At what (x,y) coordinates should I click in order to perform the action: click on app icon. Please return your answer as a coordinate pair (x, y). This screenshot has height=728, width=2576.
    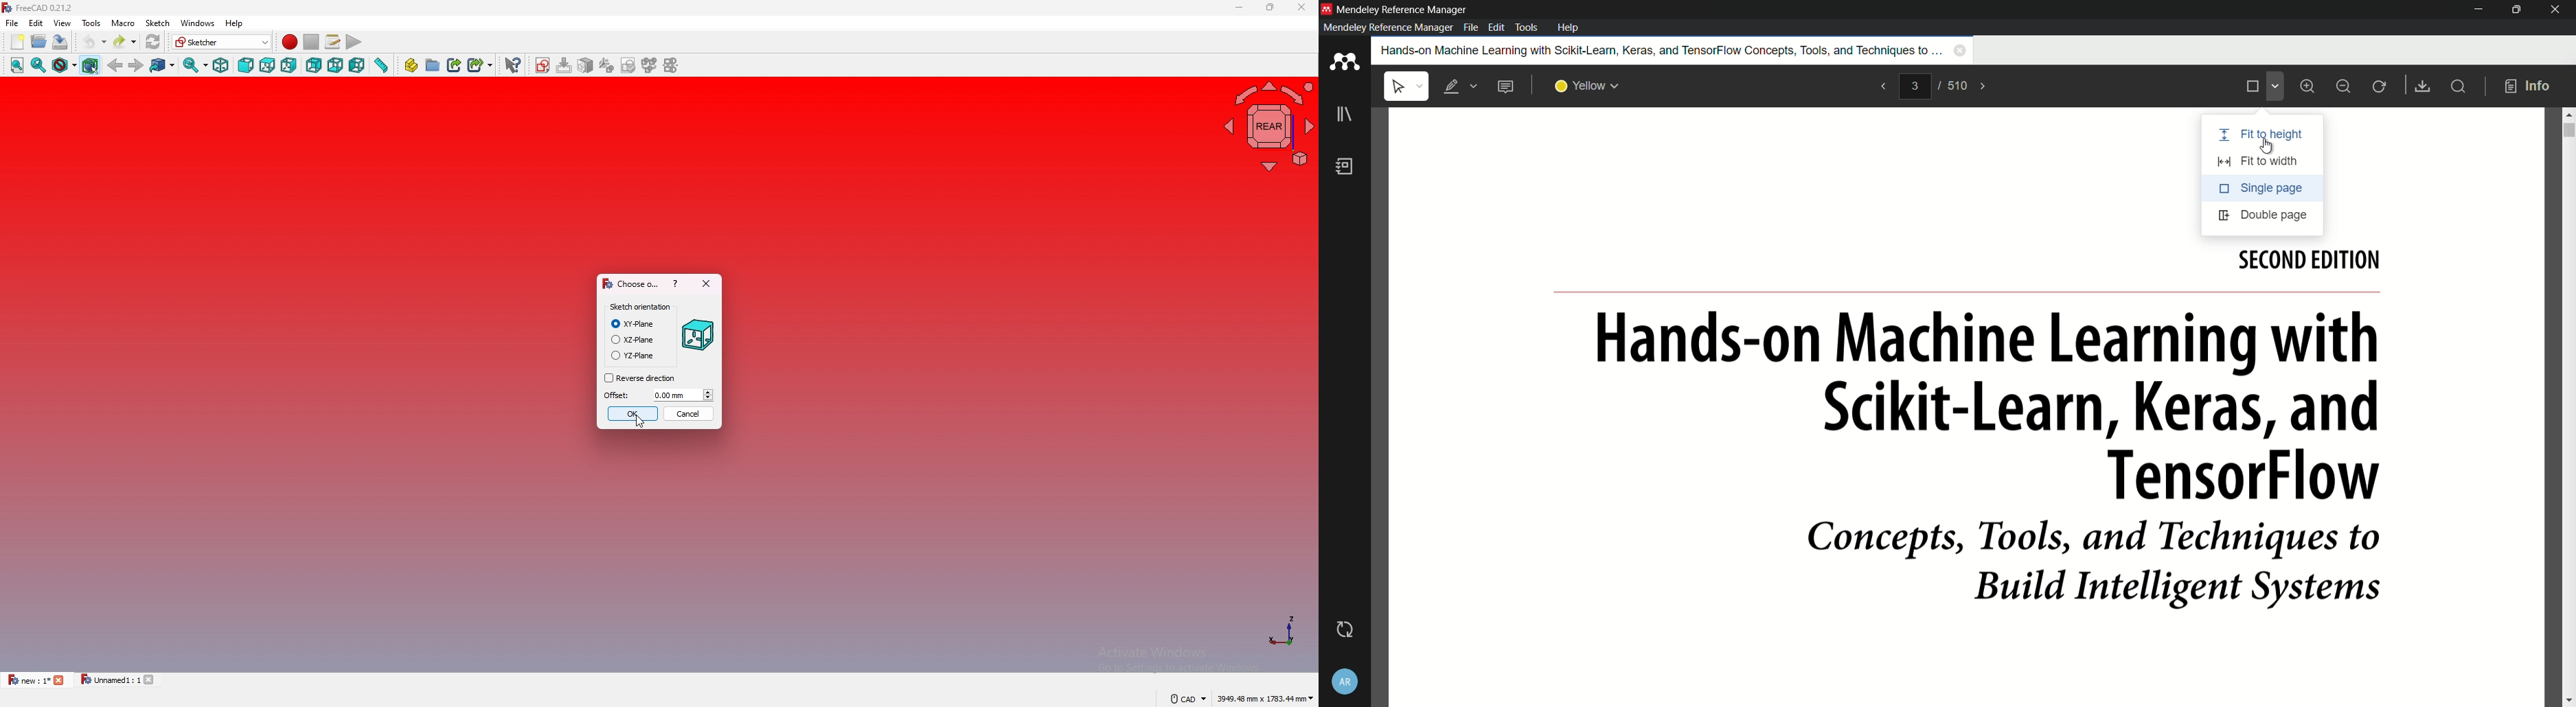
    Looking at the image, I should click on (1345, 63).